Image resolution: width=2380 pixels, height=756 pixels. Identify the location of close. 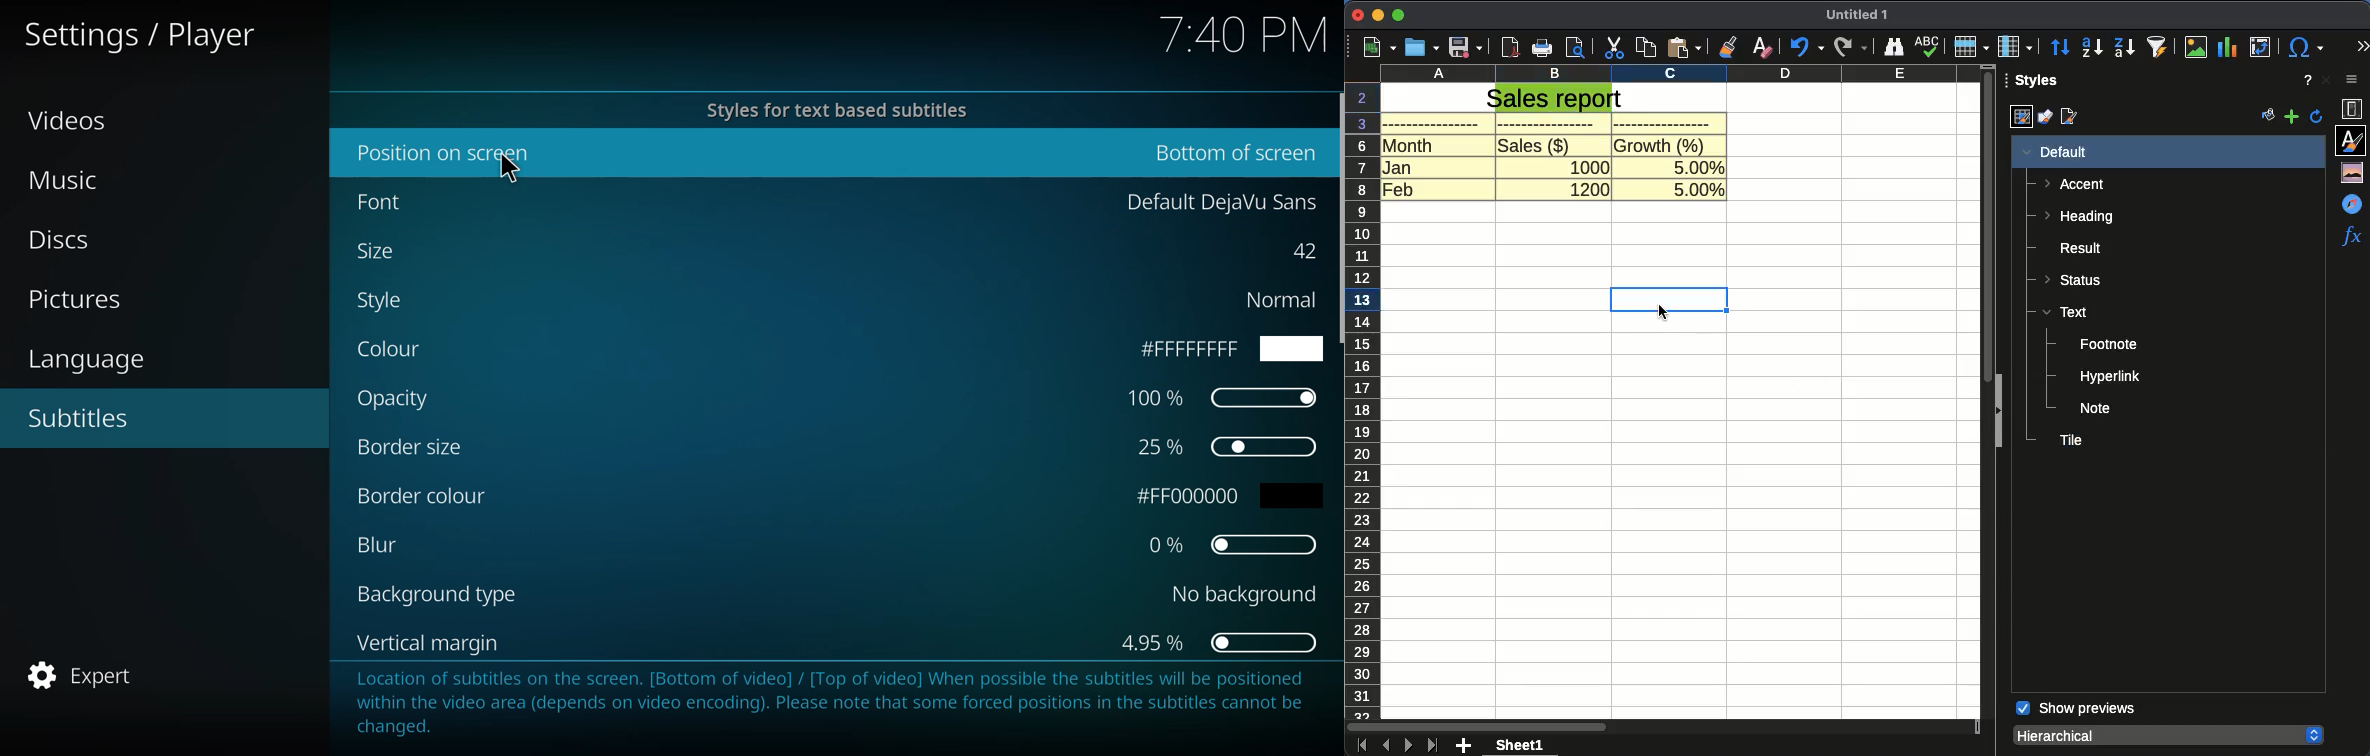
(2325, 80).